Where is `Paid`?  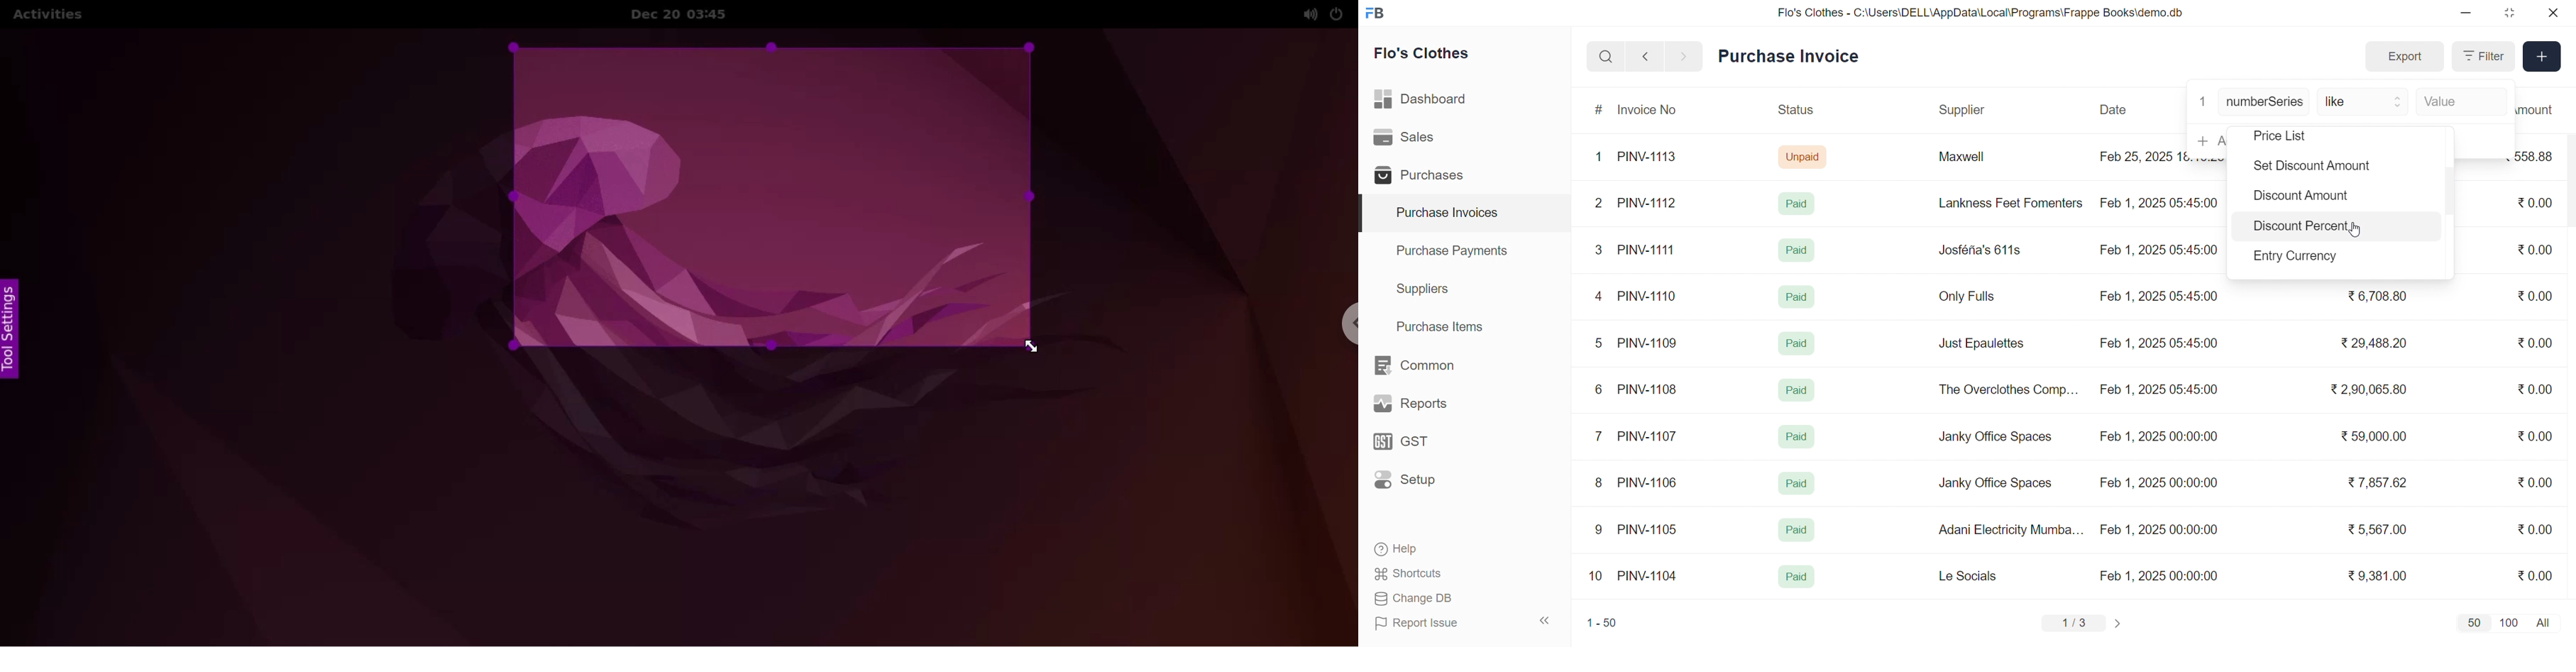
Paid is located at coordinates (1797, 436).